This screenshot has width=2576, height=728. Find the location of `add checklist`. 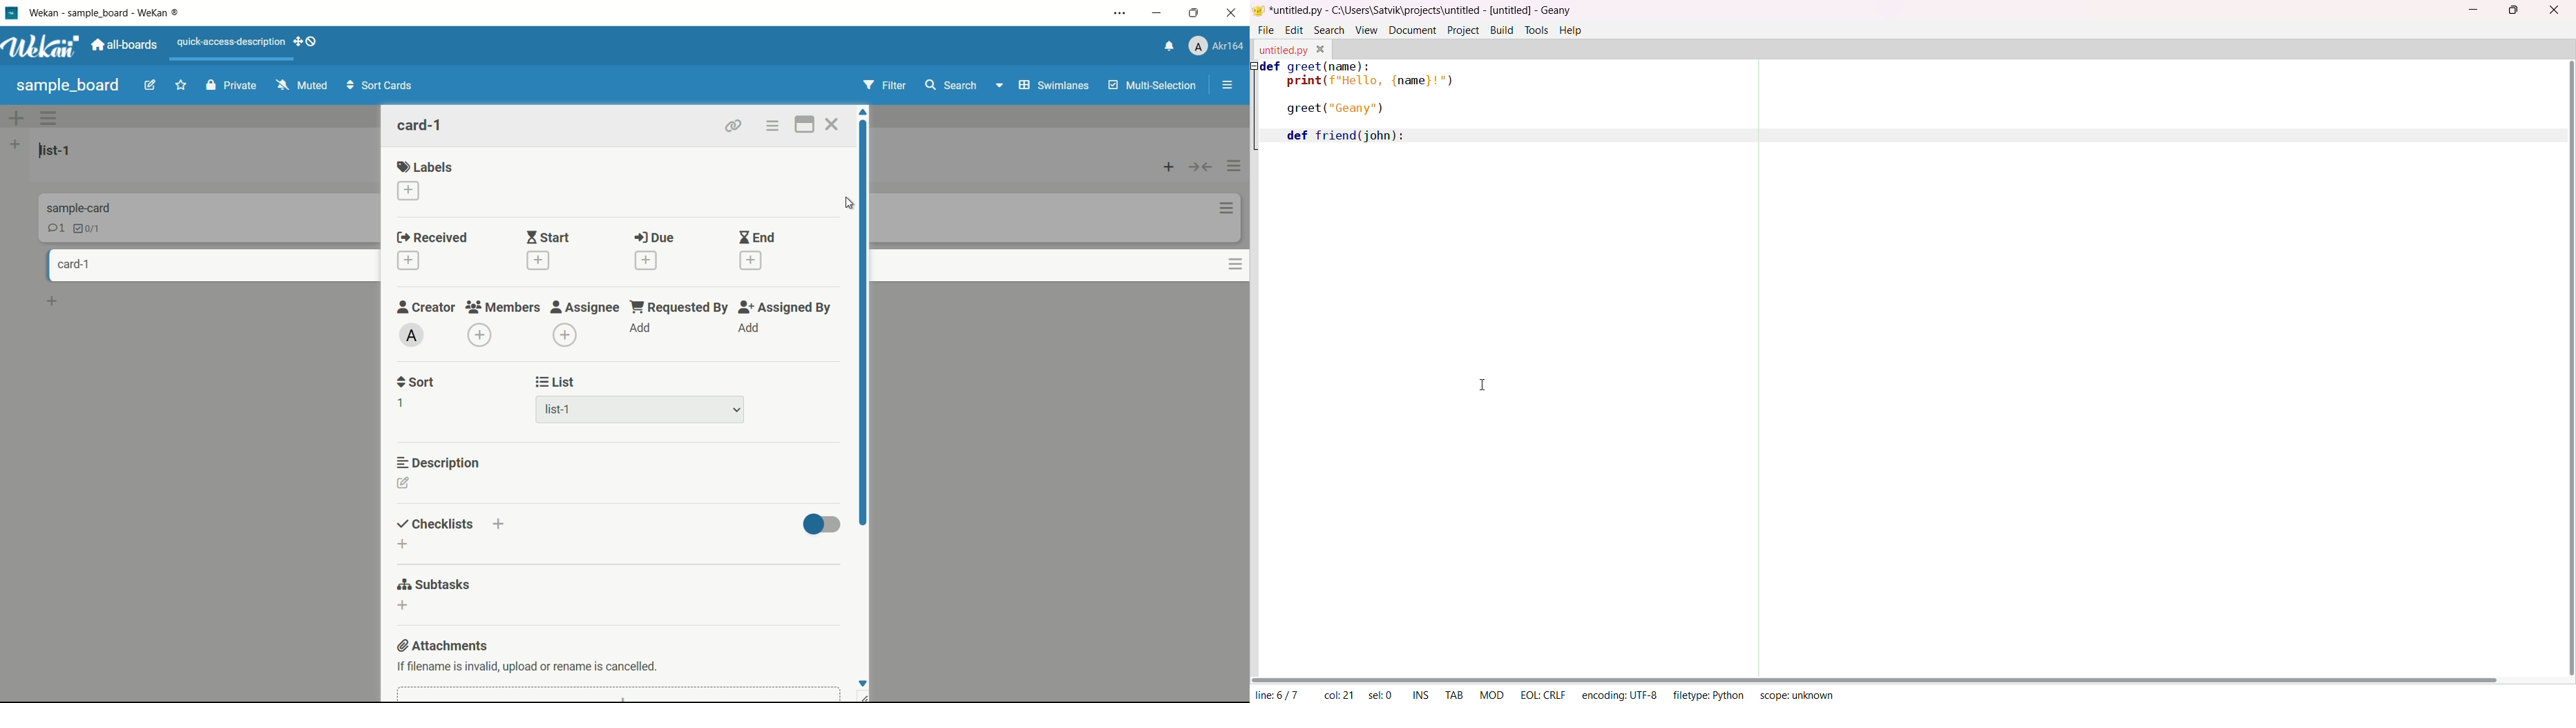

add checklist is located at coordinates (498, 526).